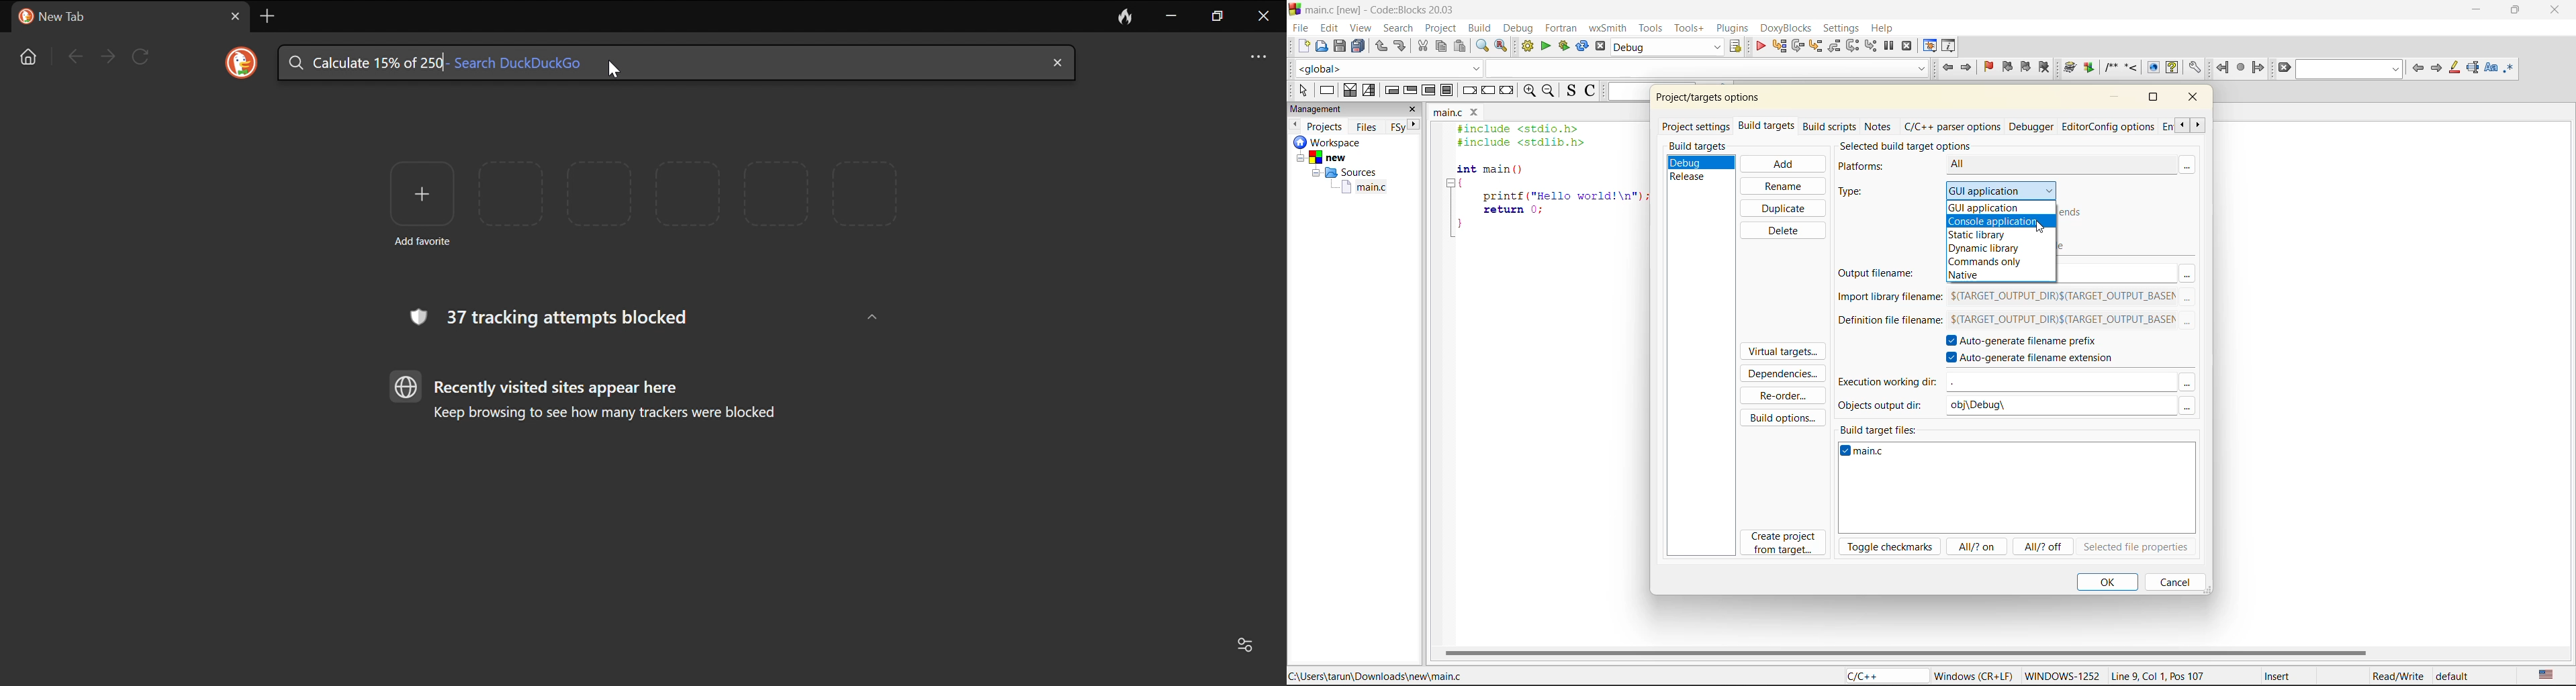 The image size is (2576, 700). Describe the element at coordinates (2015, 189) in the screenshot. I see `gui application` at that location.